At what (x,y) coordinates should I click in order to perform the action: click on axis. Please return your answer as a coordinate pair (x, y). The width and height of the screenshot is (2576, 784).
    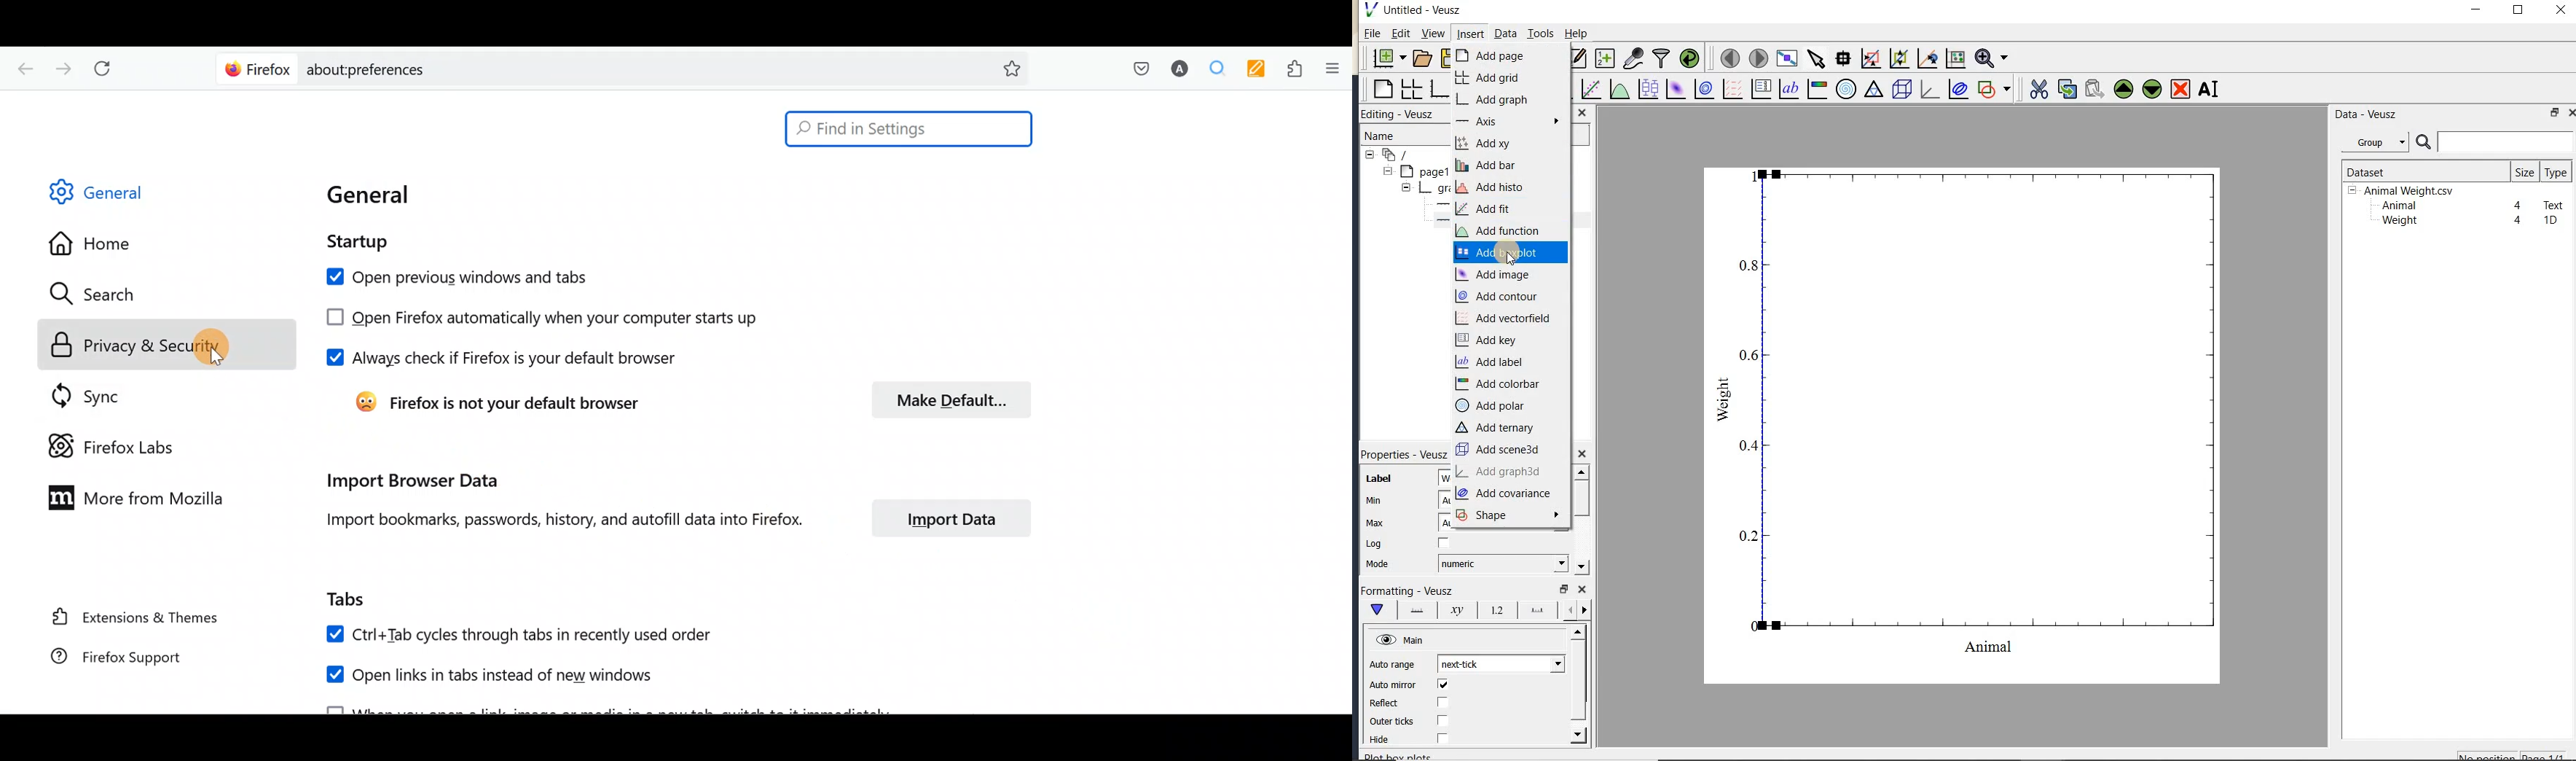
    Looking at the image, I should click on (1436, 222).